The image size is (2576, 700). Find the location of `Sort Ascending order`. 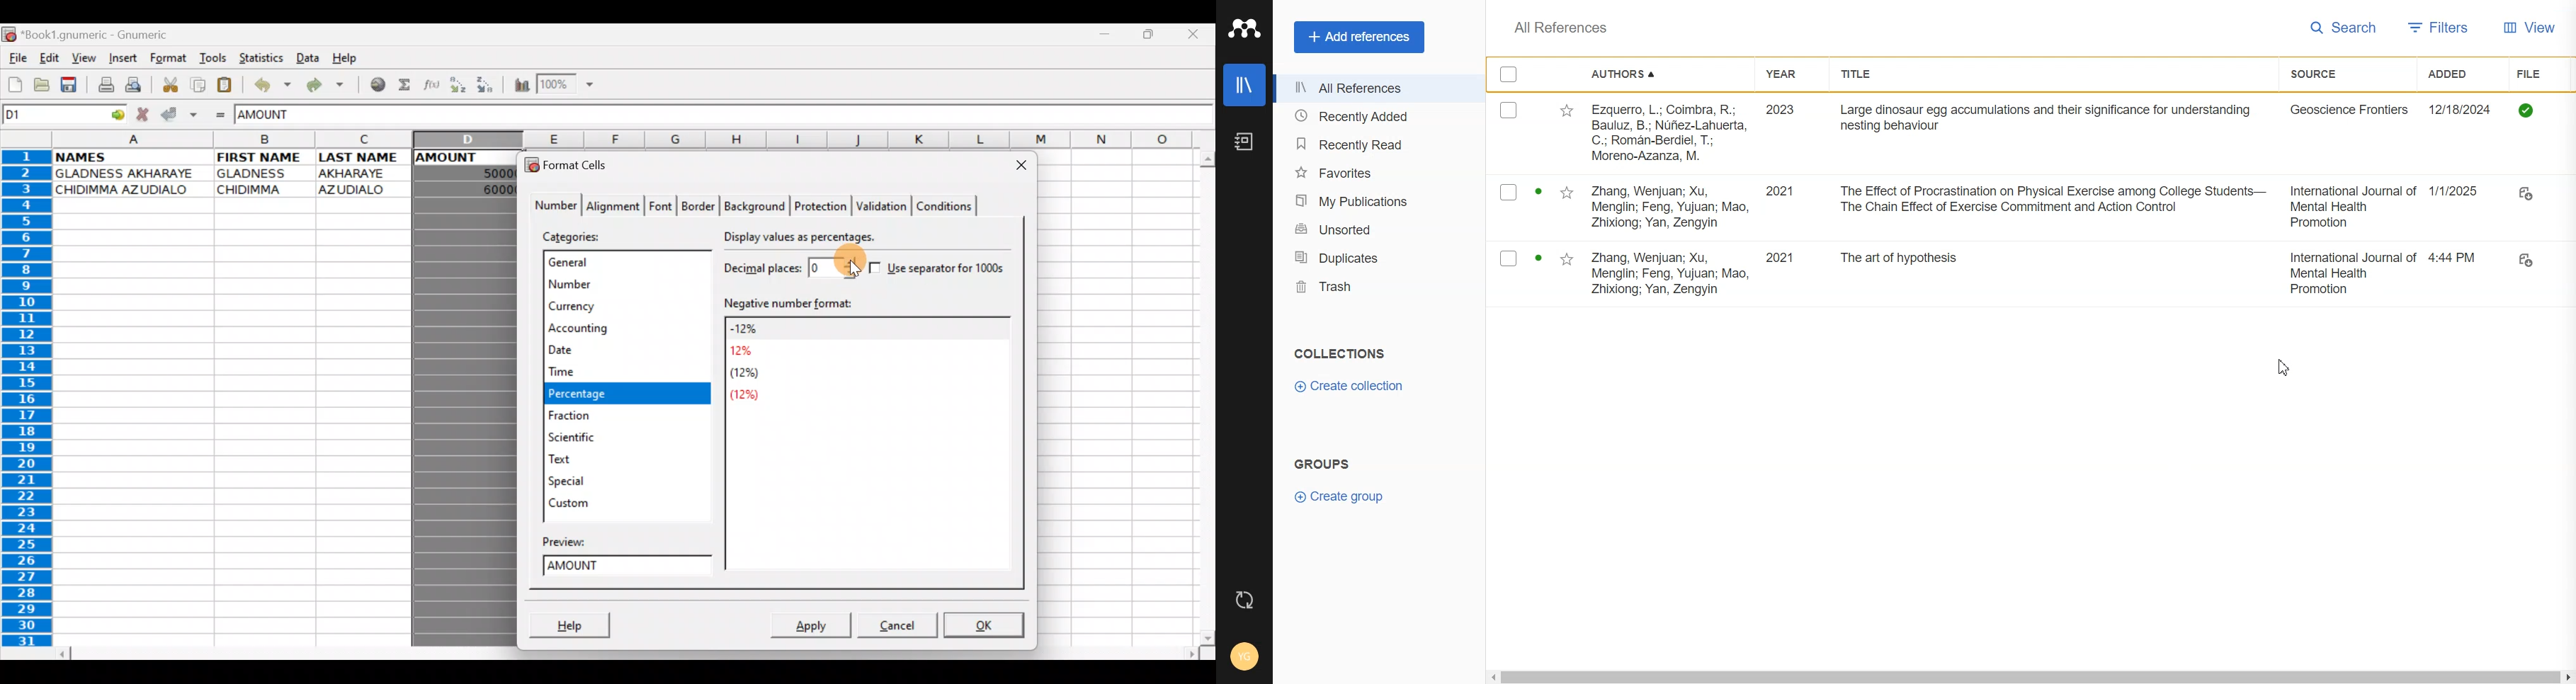

Sort Ascending order is located at coordinates (459, 86).